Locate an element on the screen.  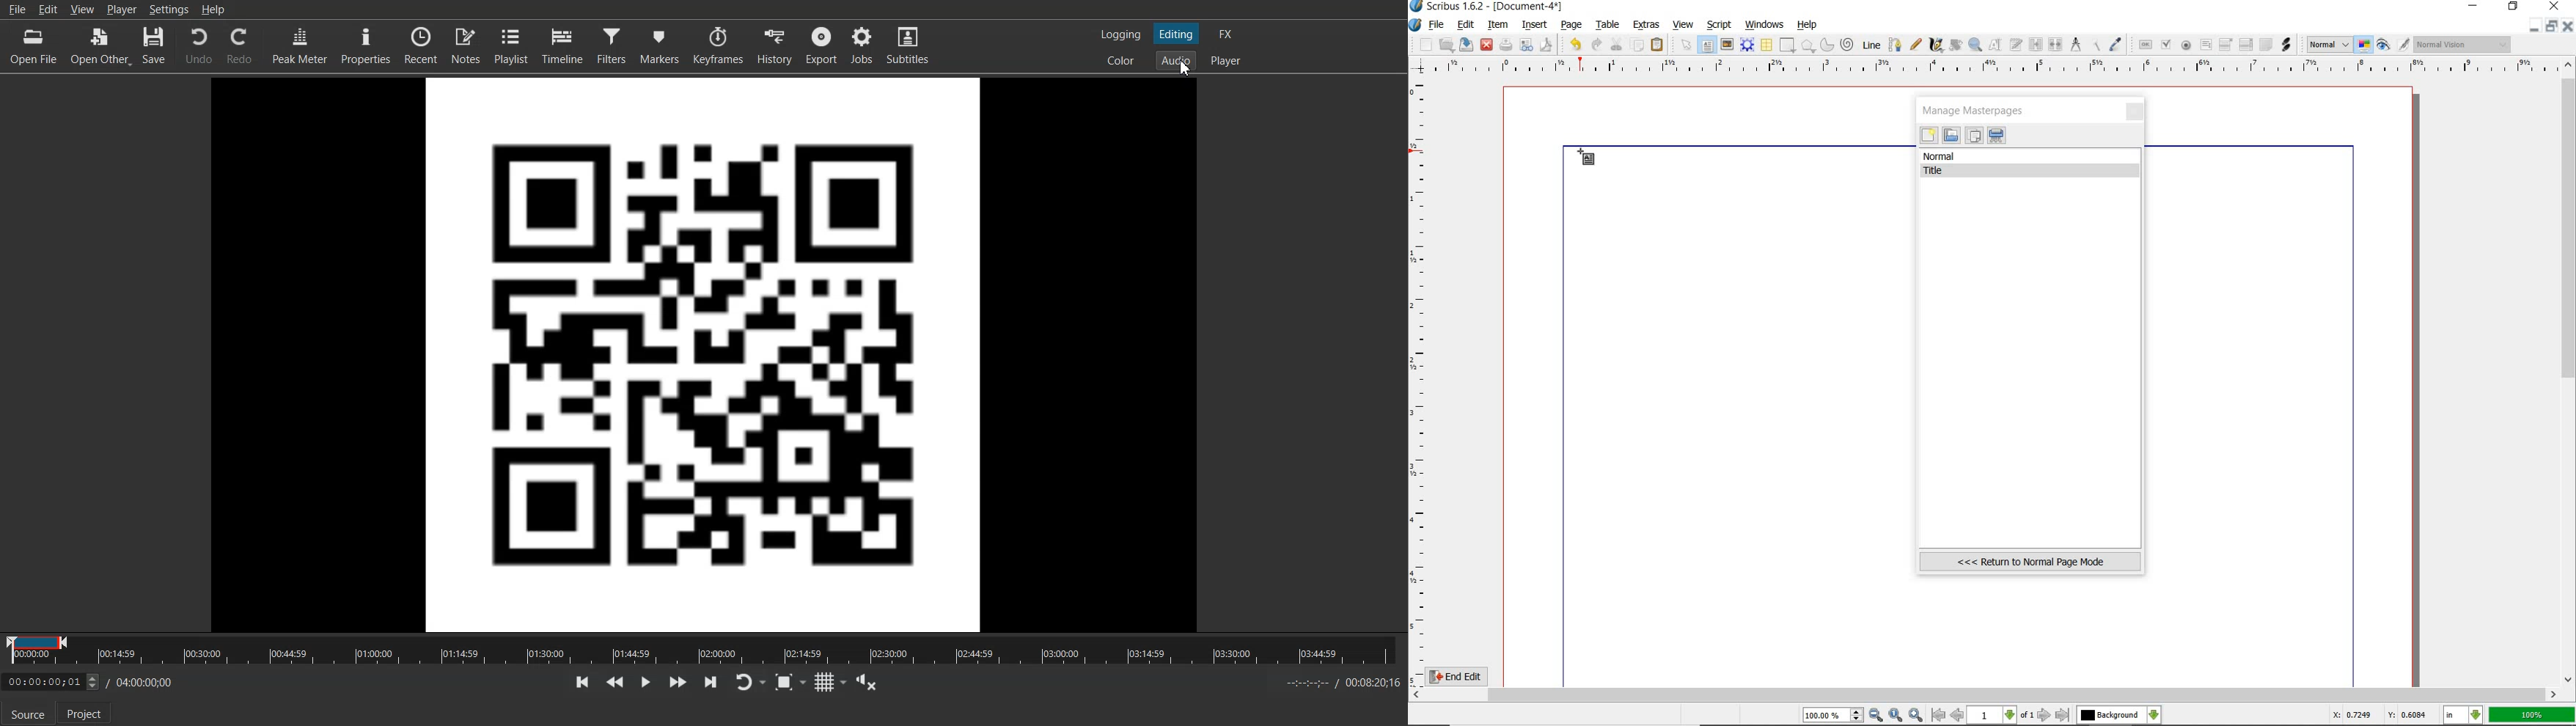
Undo is located at coordinates (200, 46).